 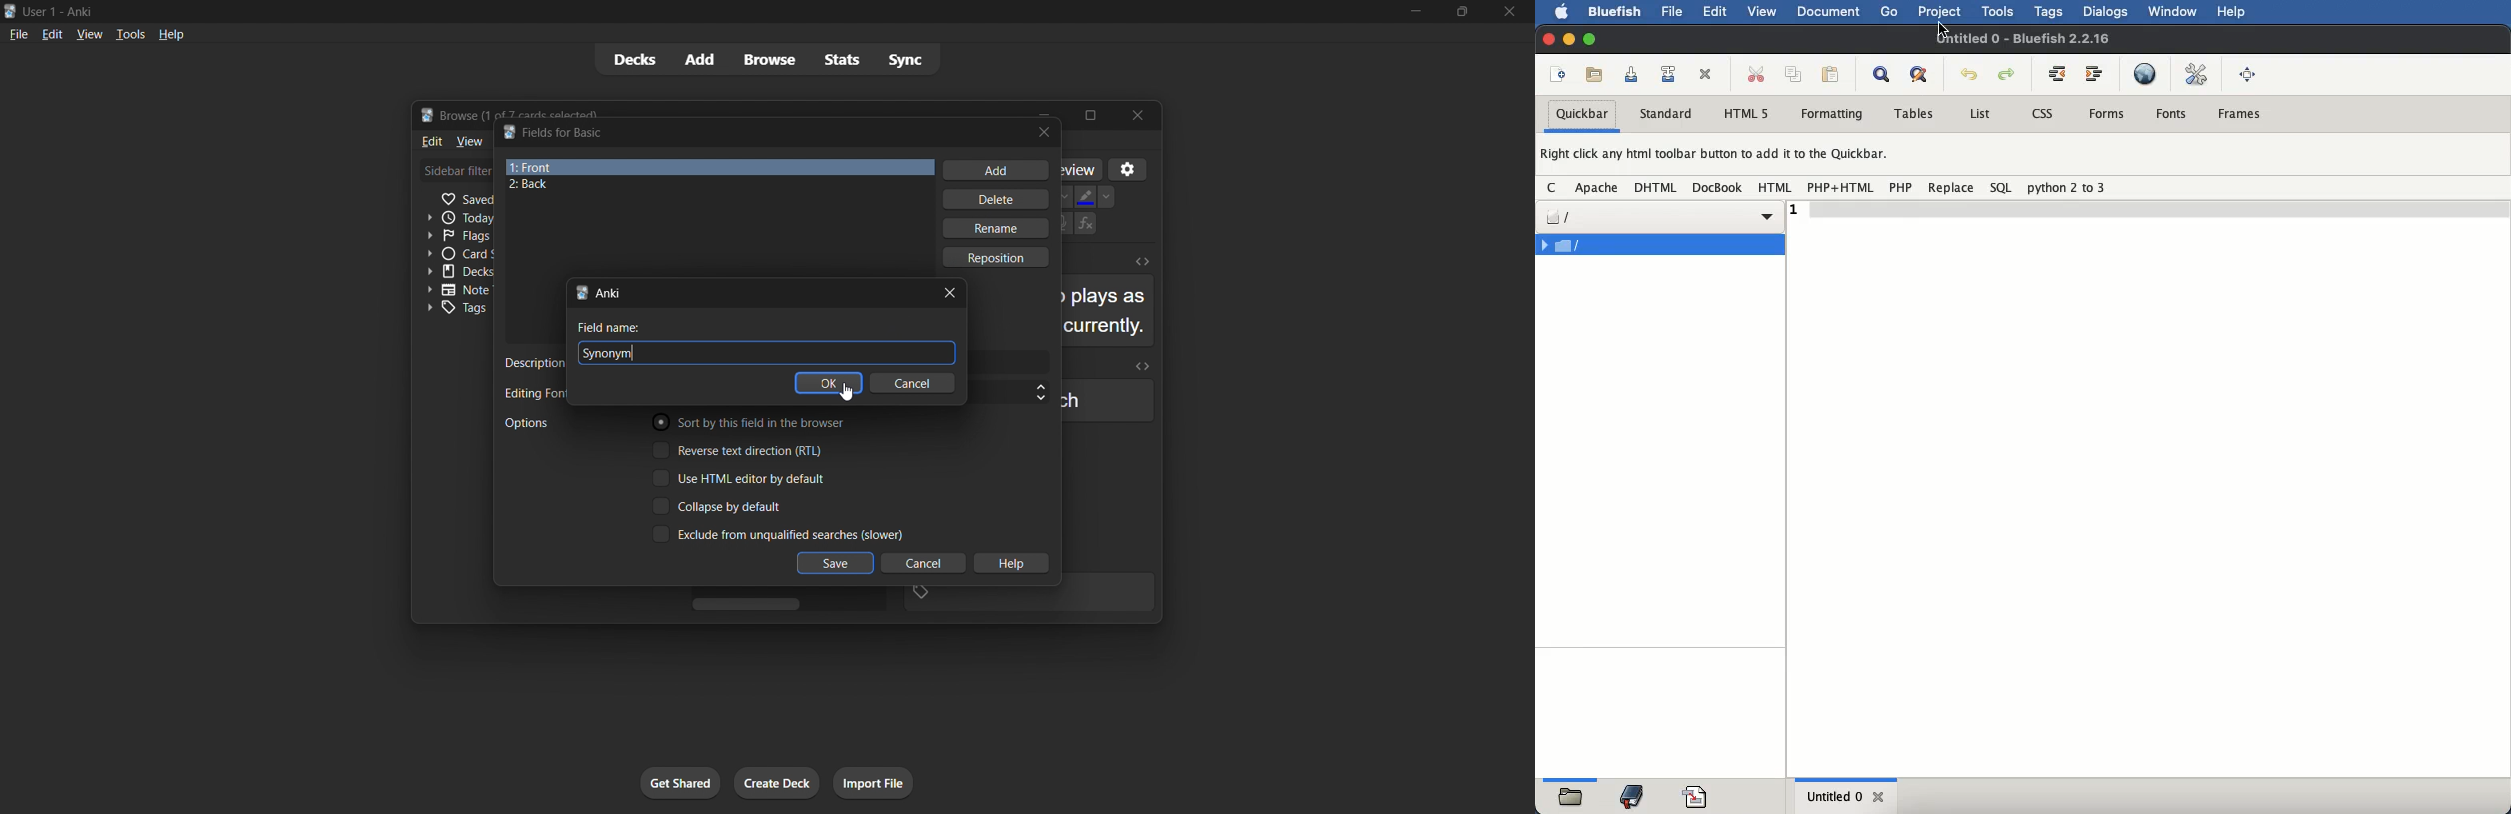 What do you see at coordinates (1031, 391) in the screenshot?
I see `Up/Down arrow` at bounding box center [1031, 391].